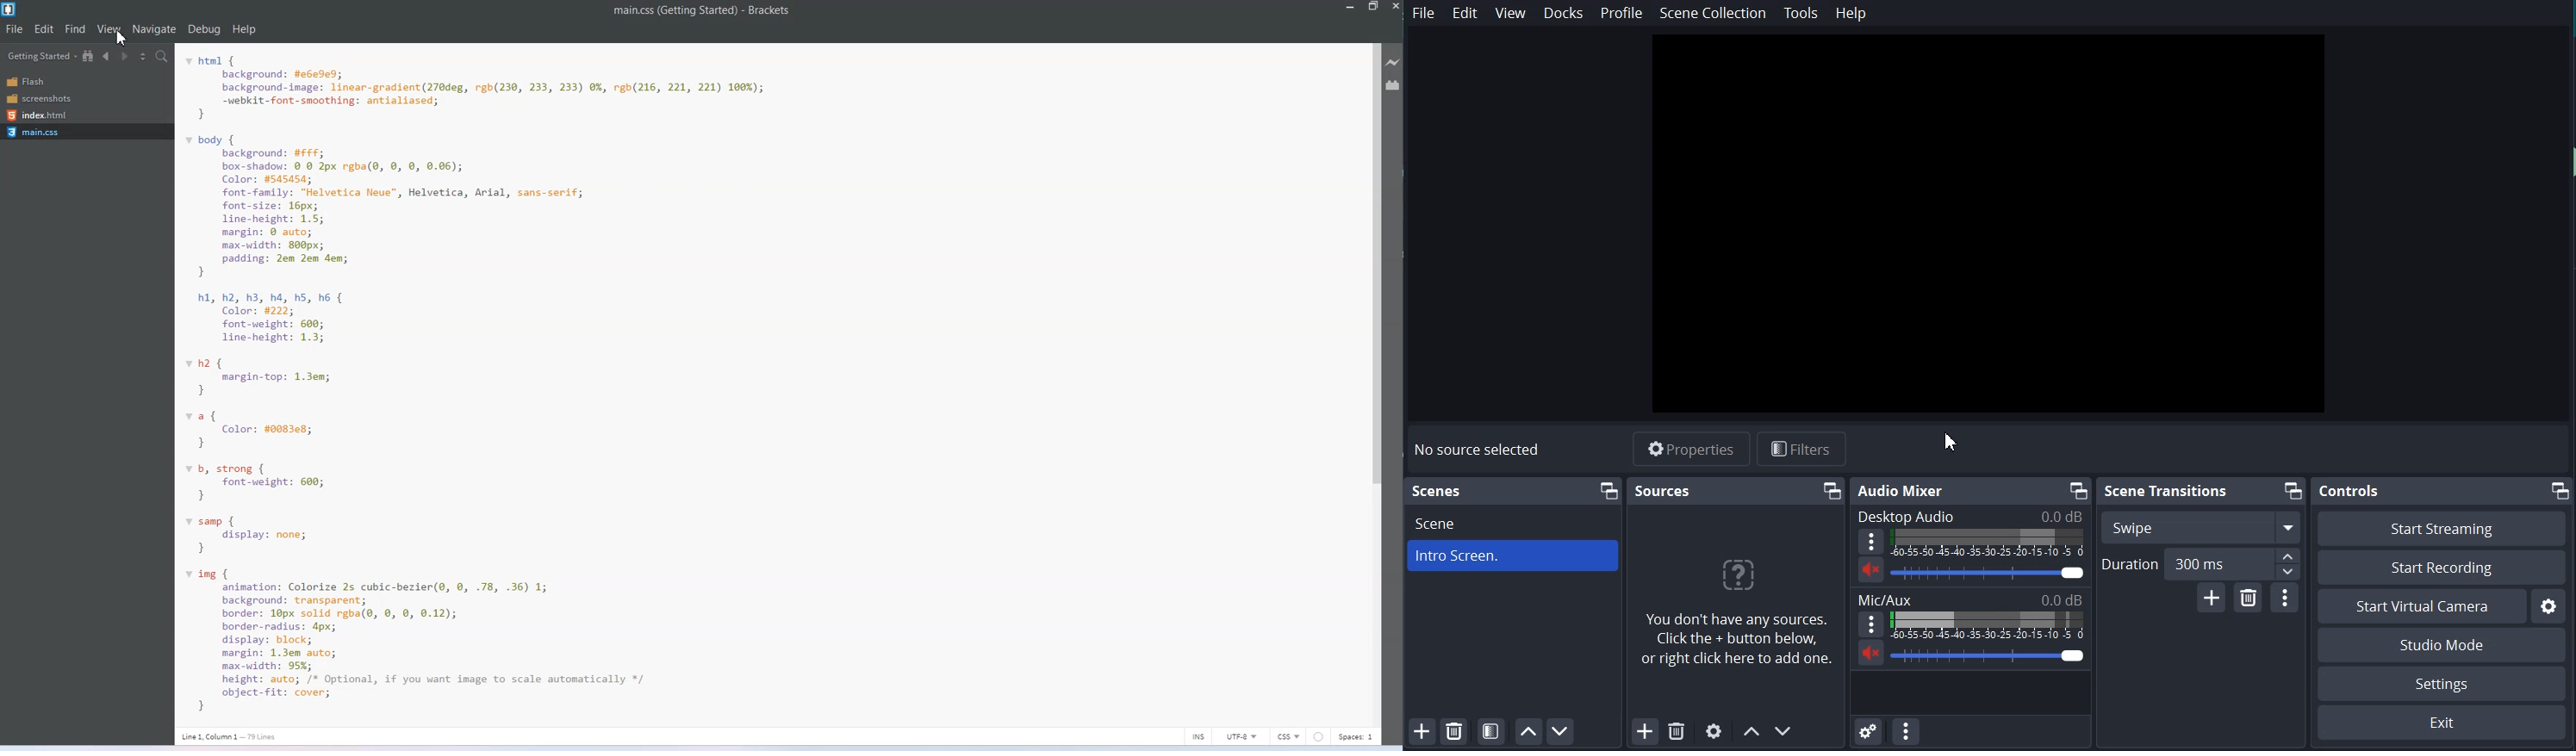  I want to click on Volume Adjuster, so click(1988, 572).